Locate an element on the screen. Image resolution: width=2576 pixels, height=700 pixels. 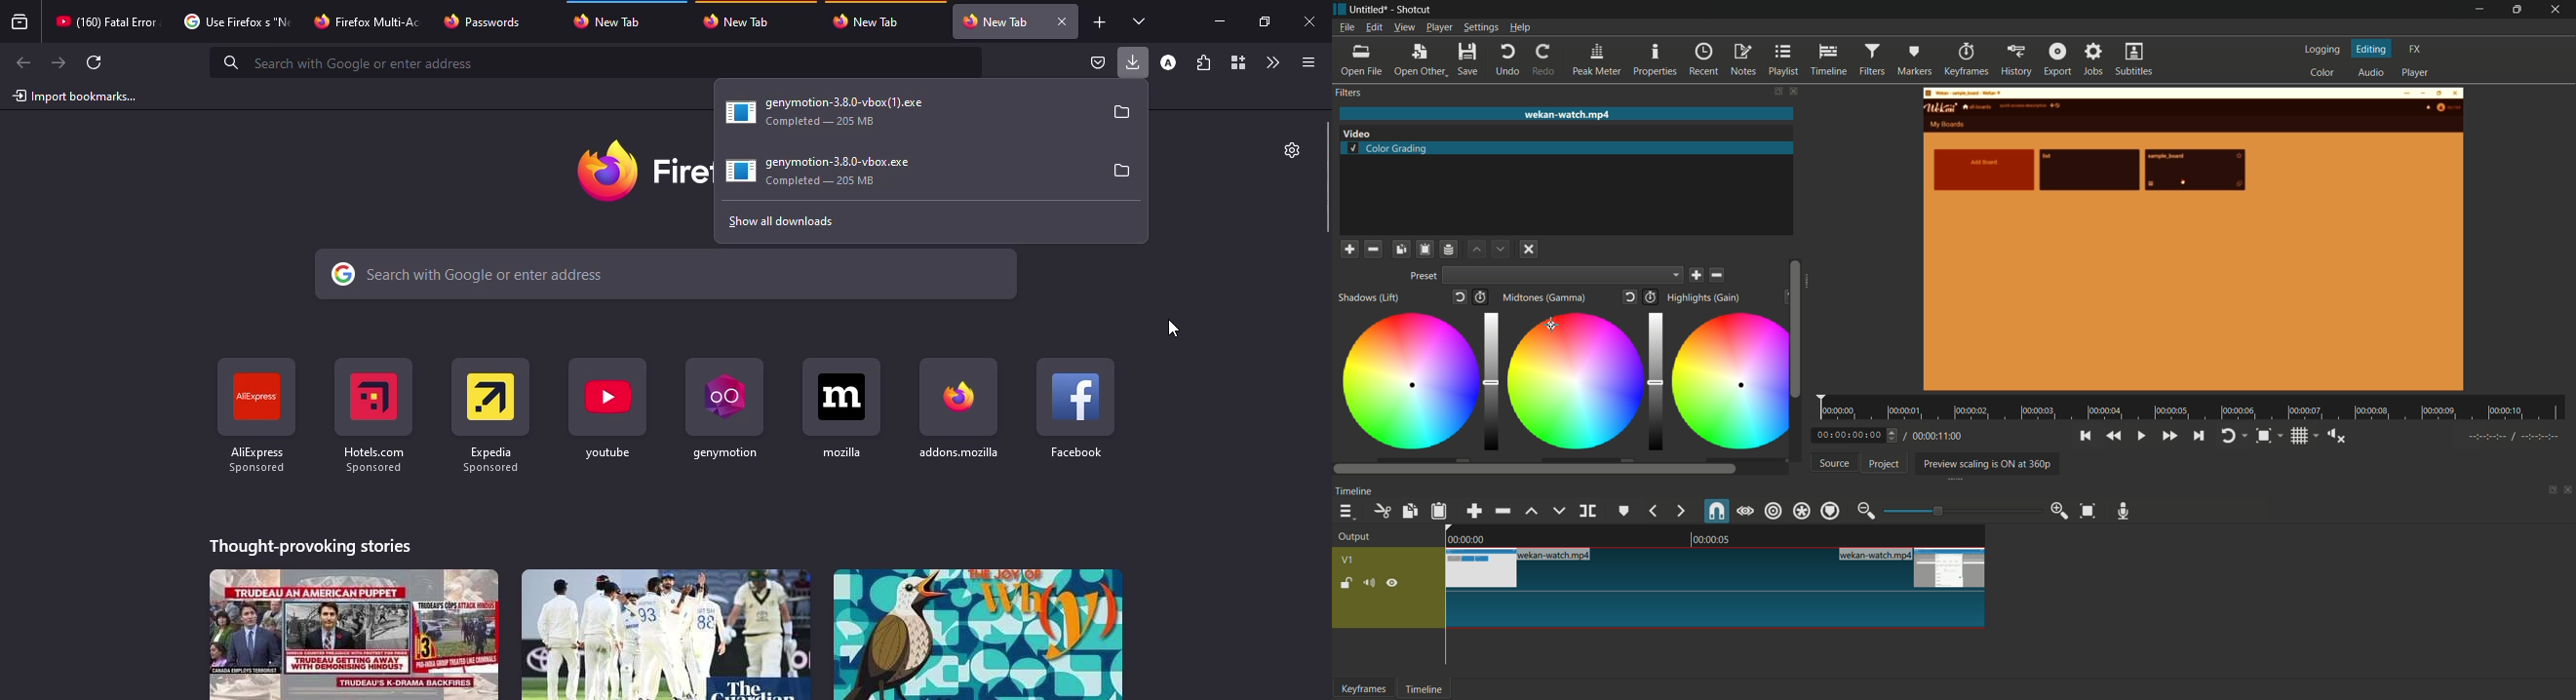
skip to the previous point is located at coordinates (2085, 436).